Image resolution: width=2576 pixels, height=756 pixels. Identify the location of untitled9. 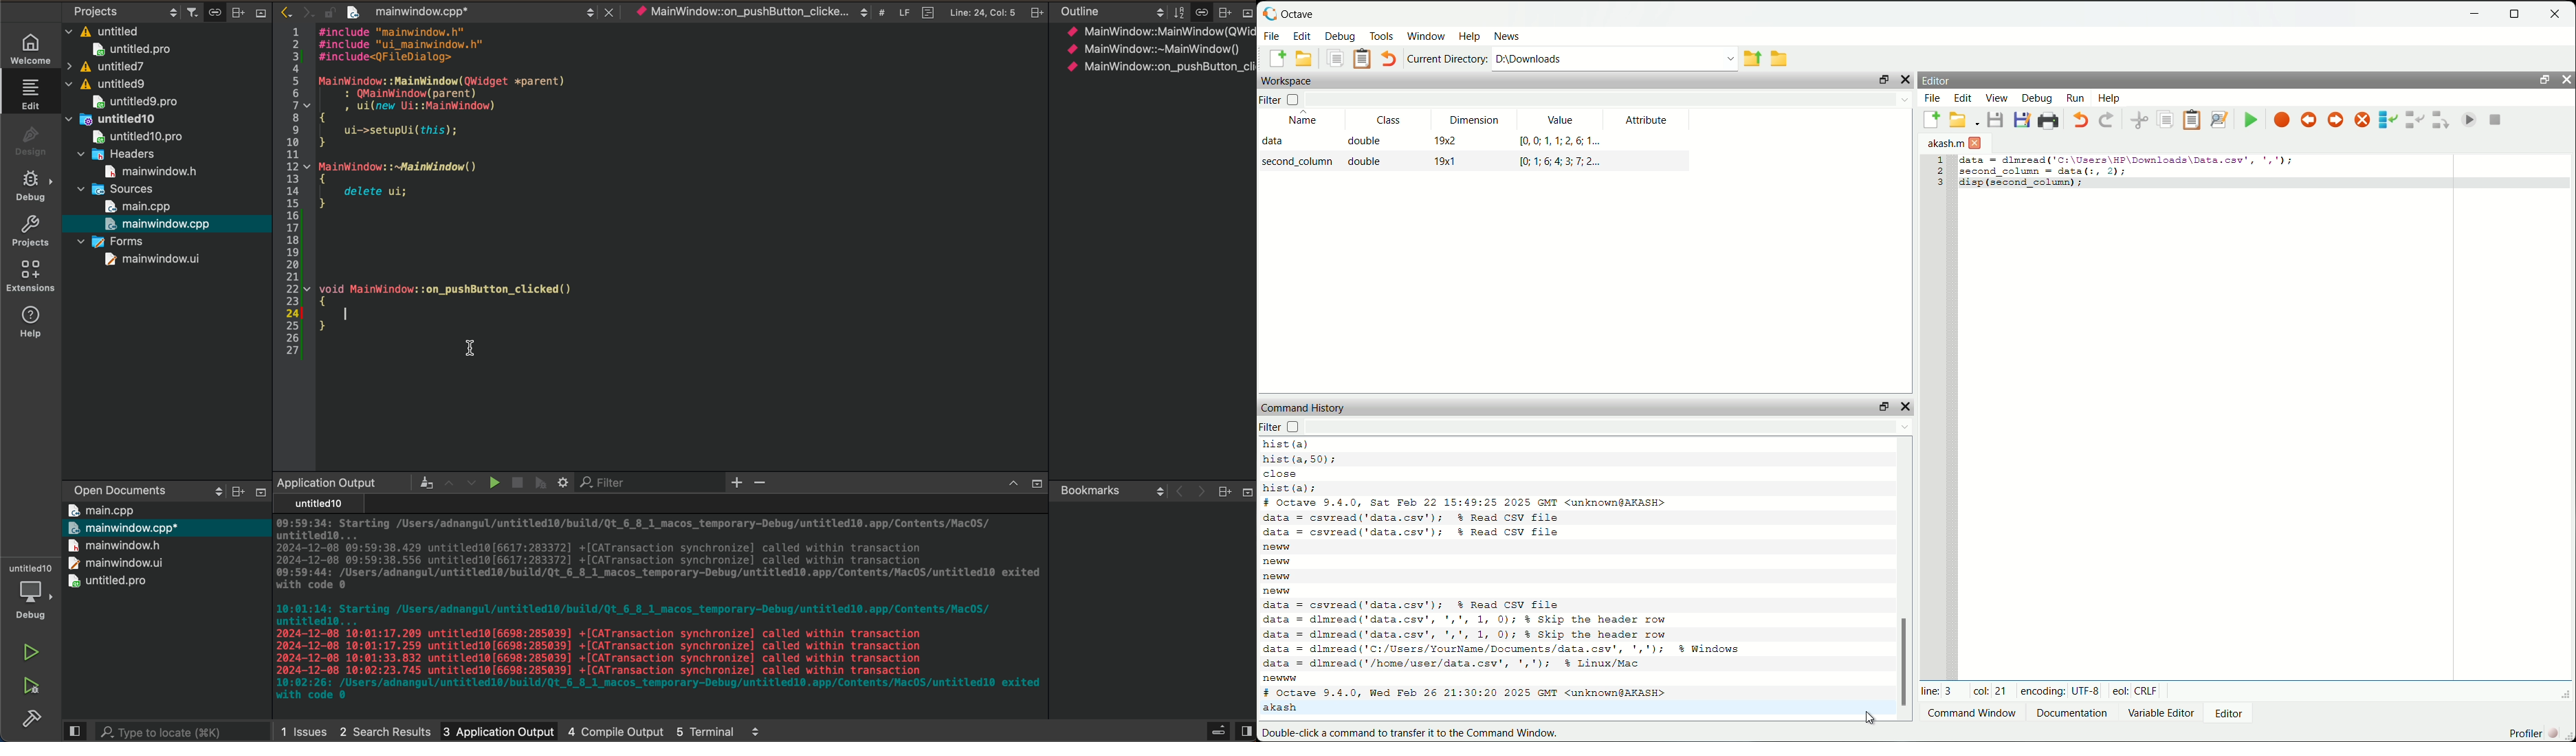
(108, 84).